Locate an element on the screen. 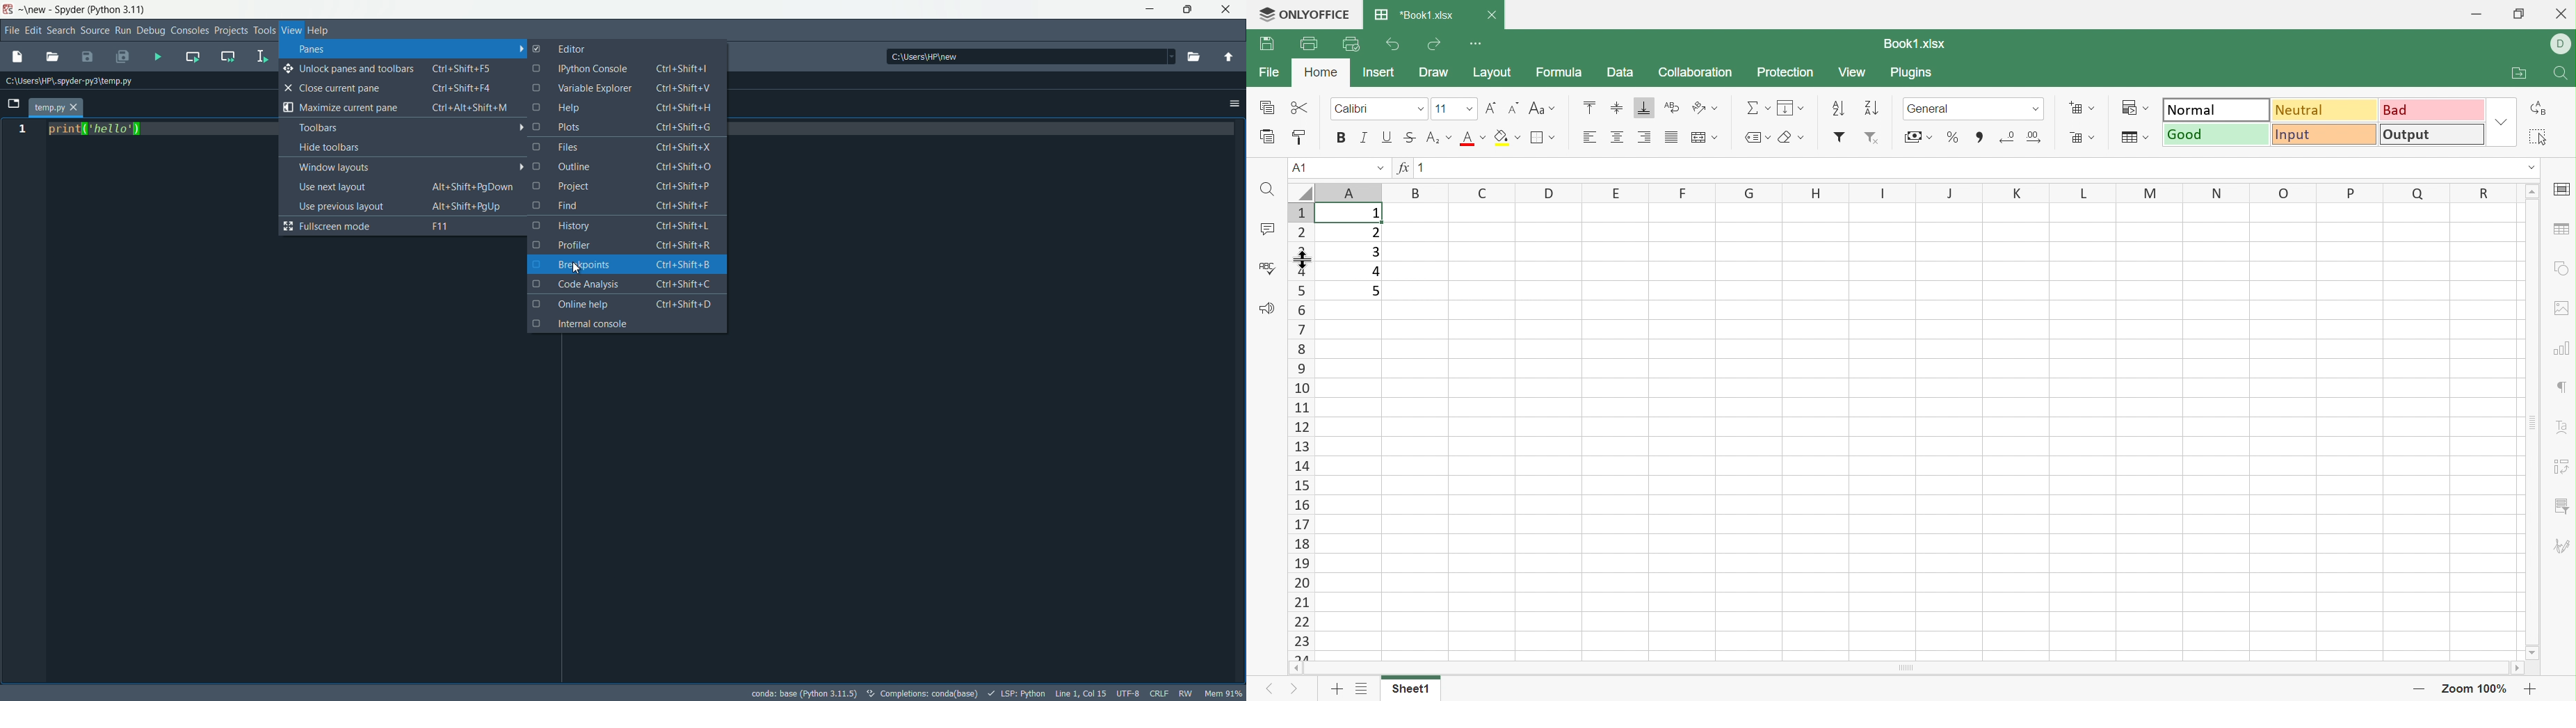 This screenshot has height=728, width=2576. project is located at coordinates (623, 188).